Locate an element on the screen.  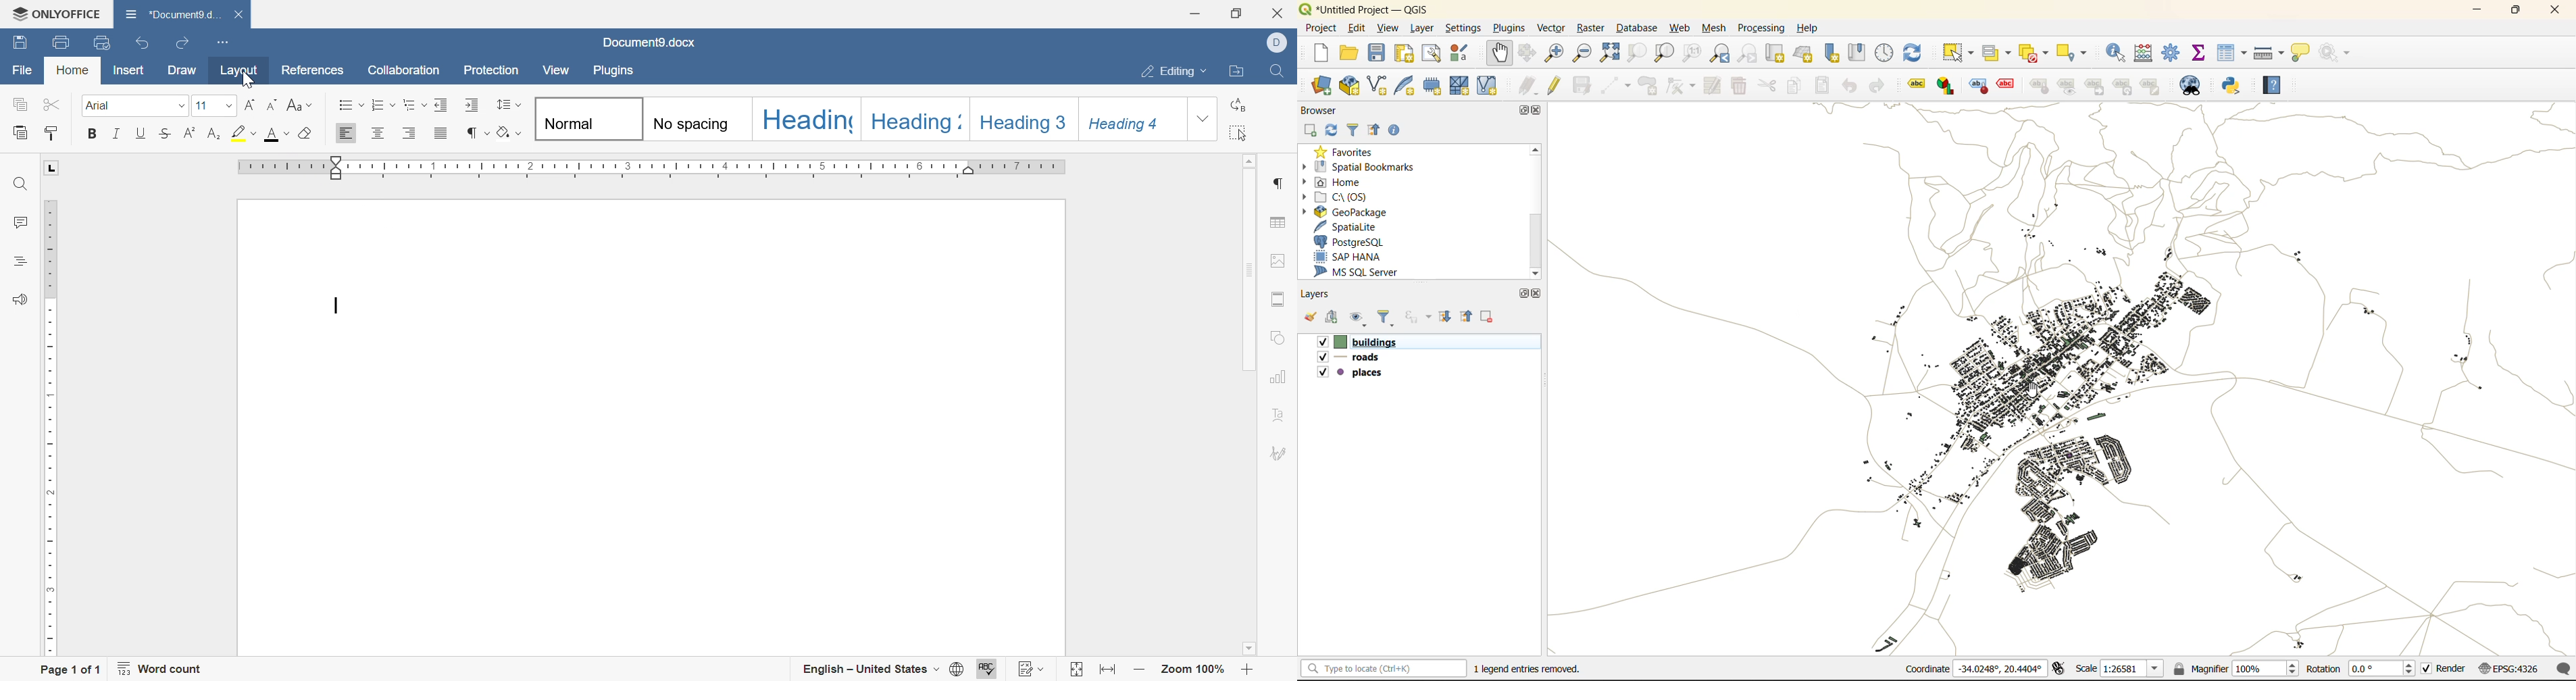
feedback and support is located at coordinates (20, 300).